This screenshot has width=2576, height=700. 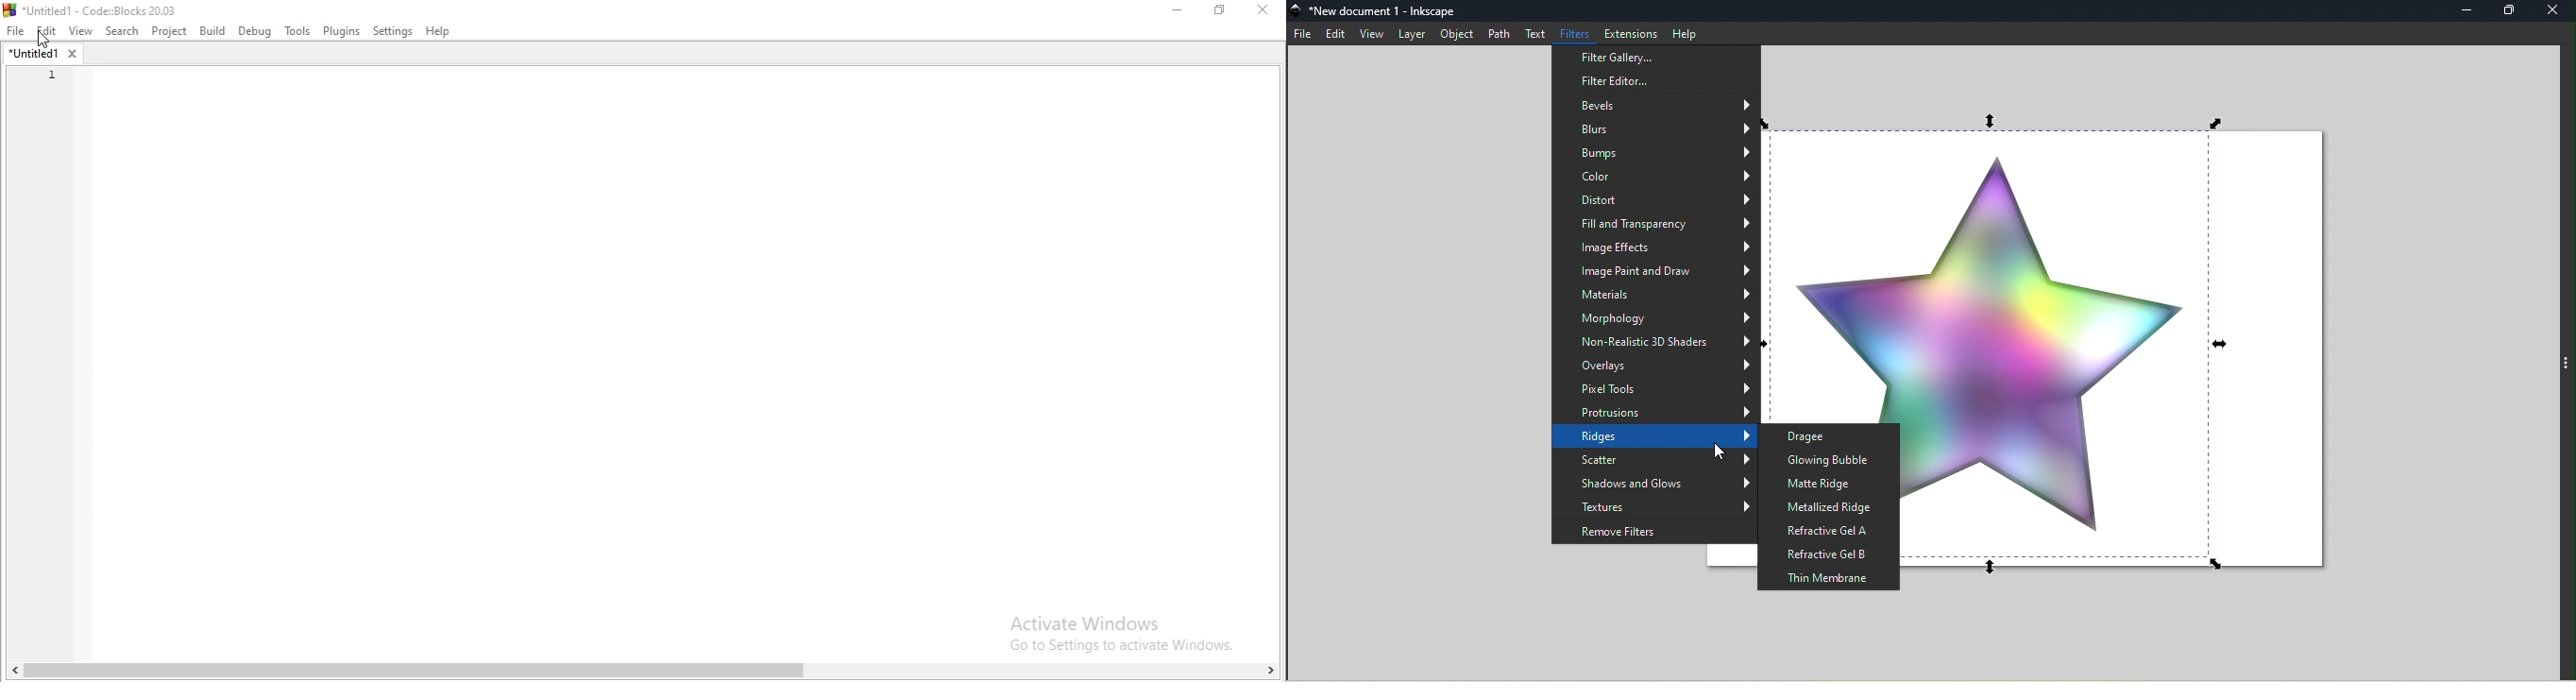 I want to click on Non-realistic 3D Shades, so click(x=1657, y=343).